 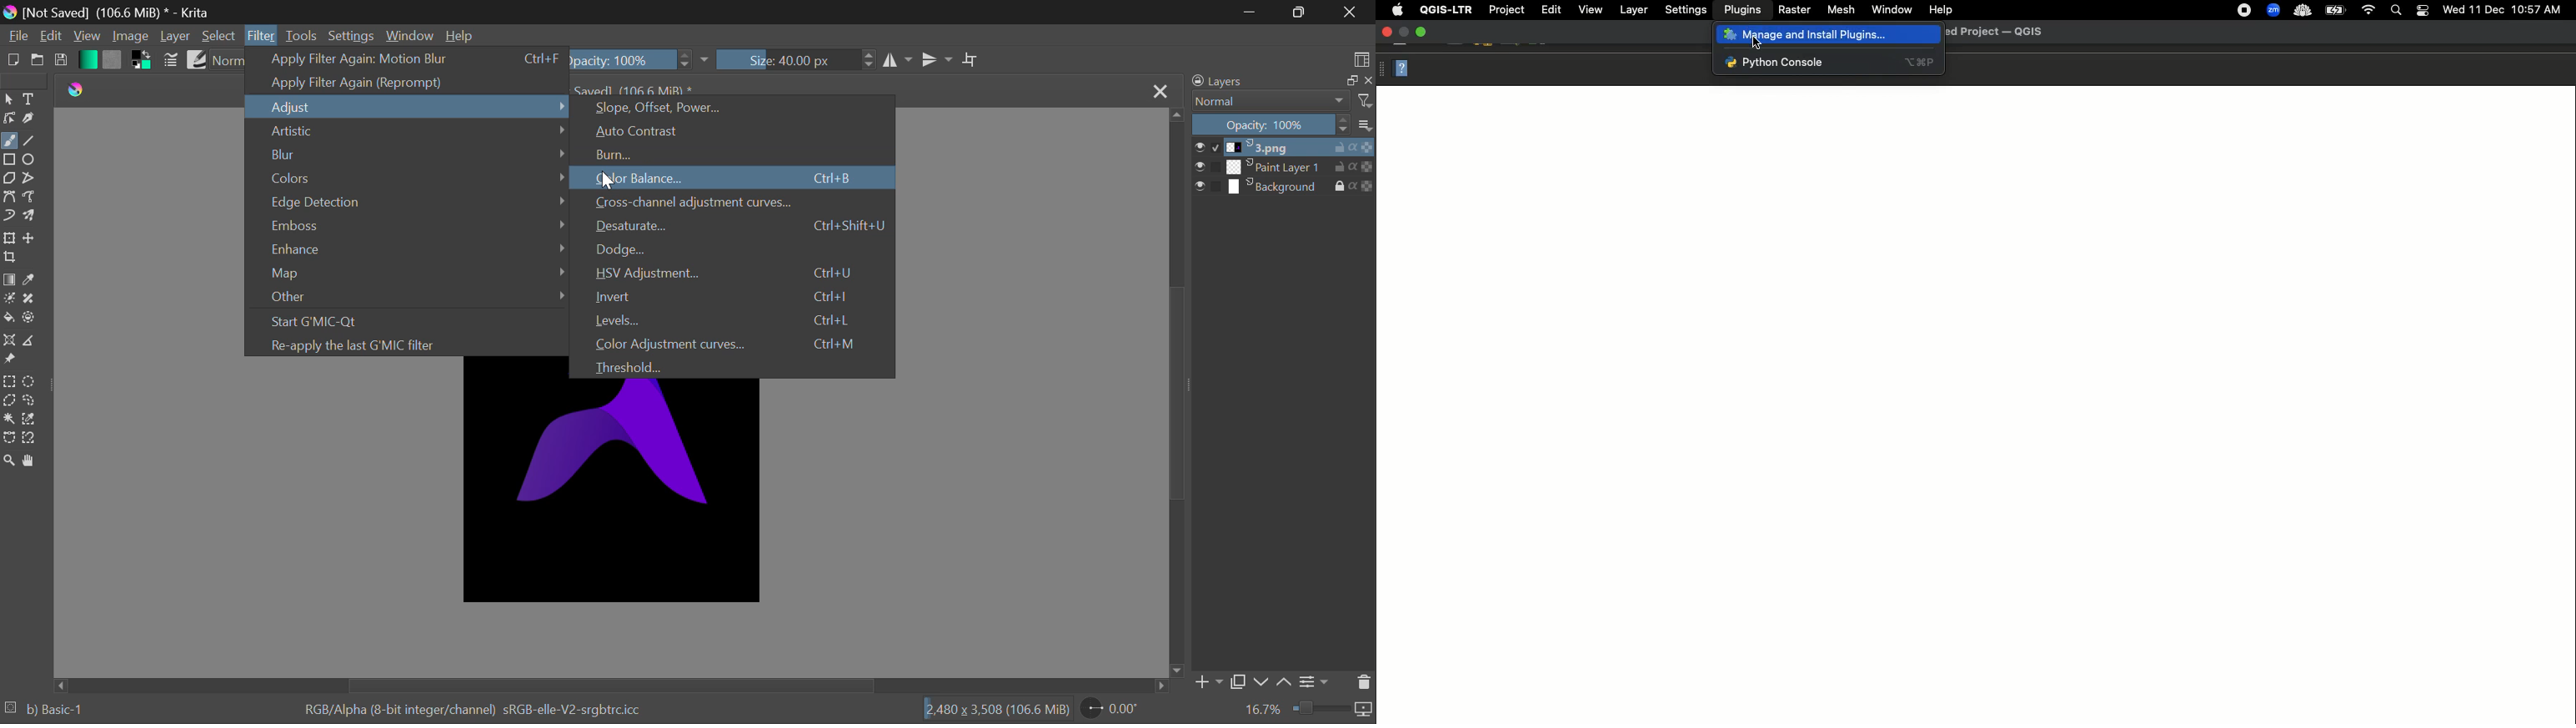 I want to click on Measurements, so click(x=29, y=340).